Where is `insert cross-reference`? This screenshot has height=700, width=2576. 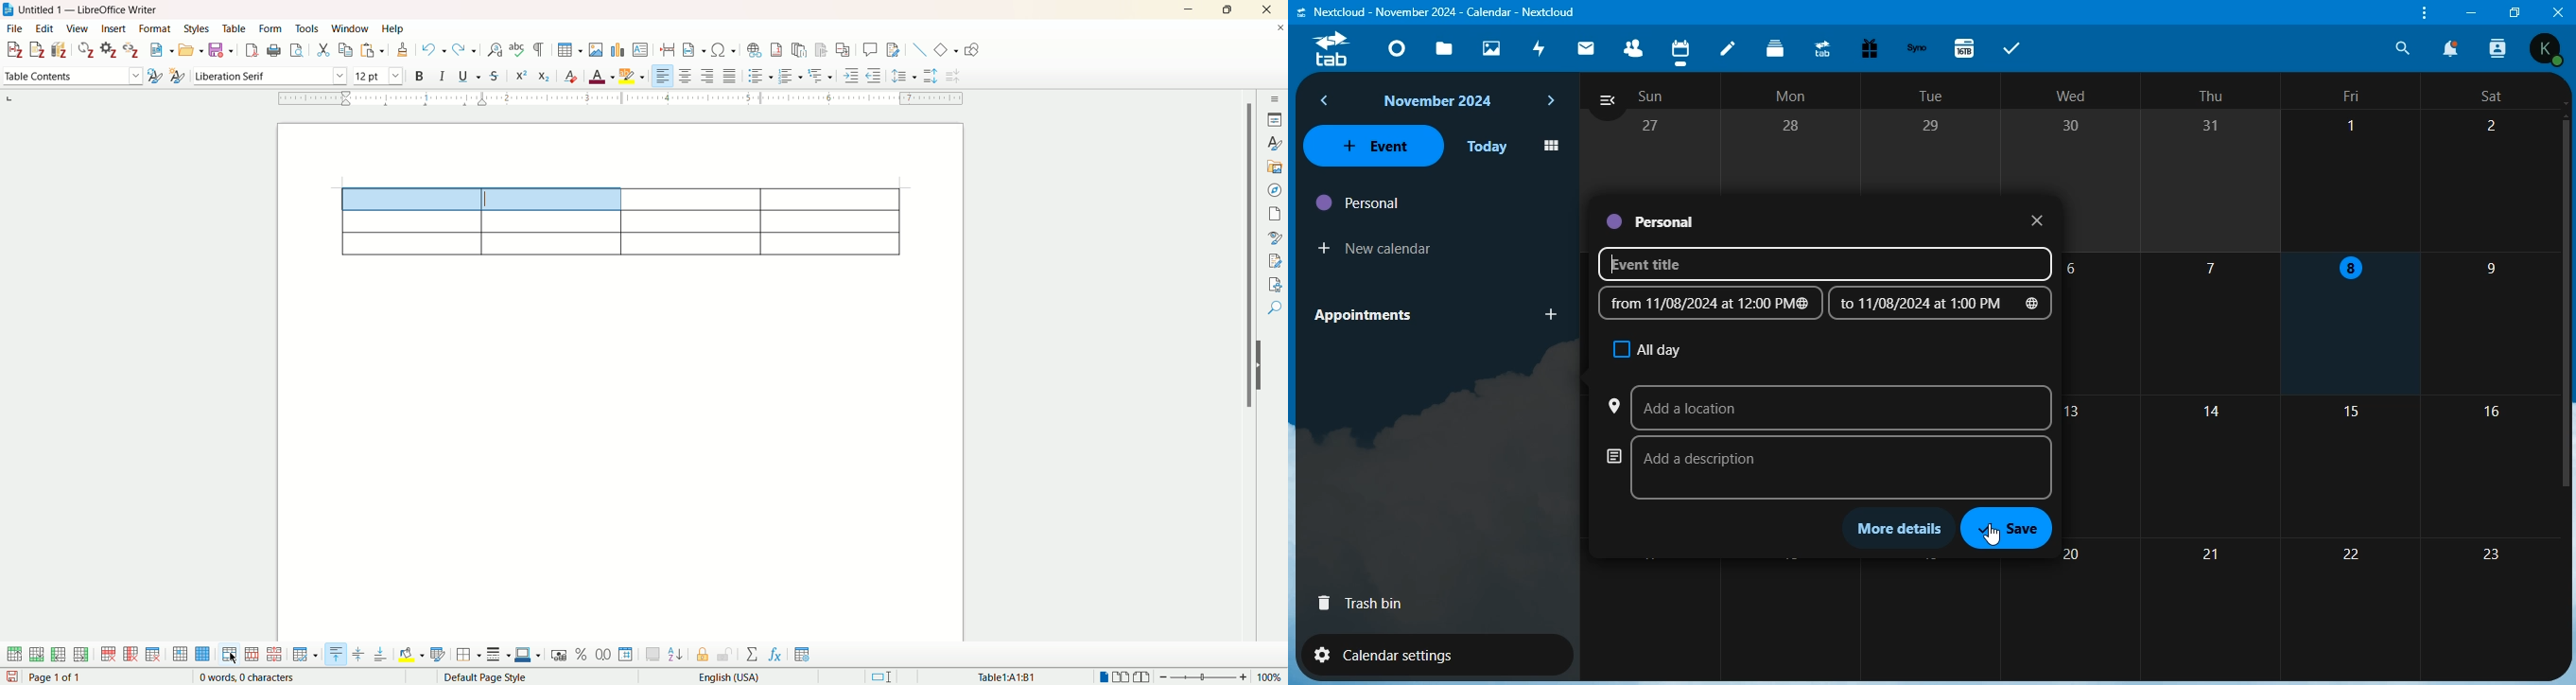
insert cross-reference is located at coordinates (846, 49).